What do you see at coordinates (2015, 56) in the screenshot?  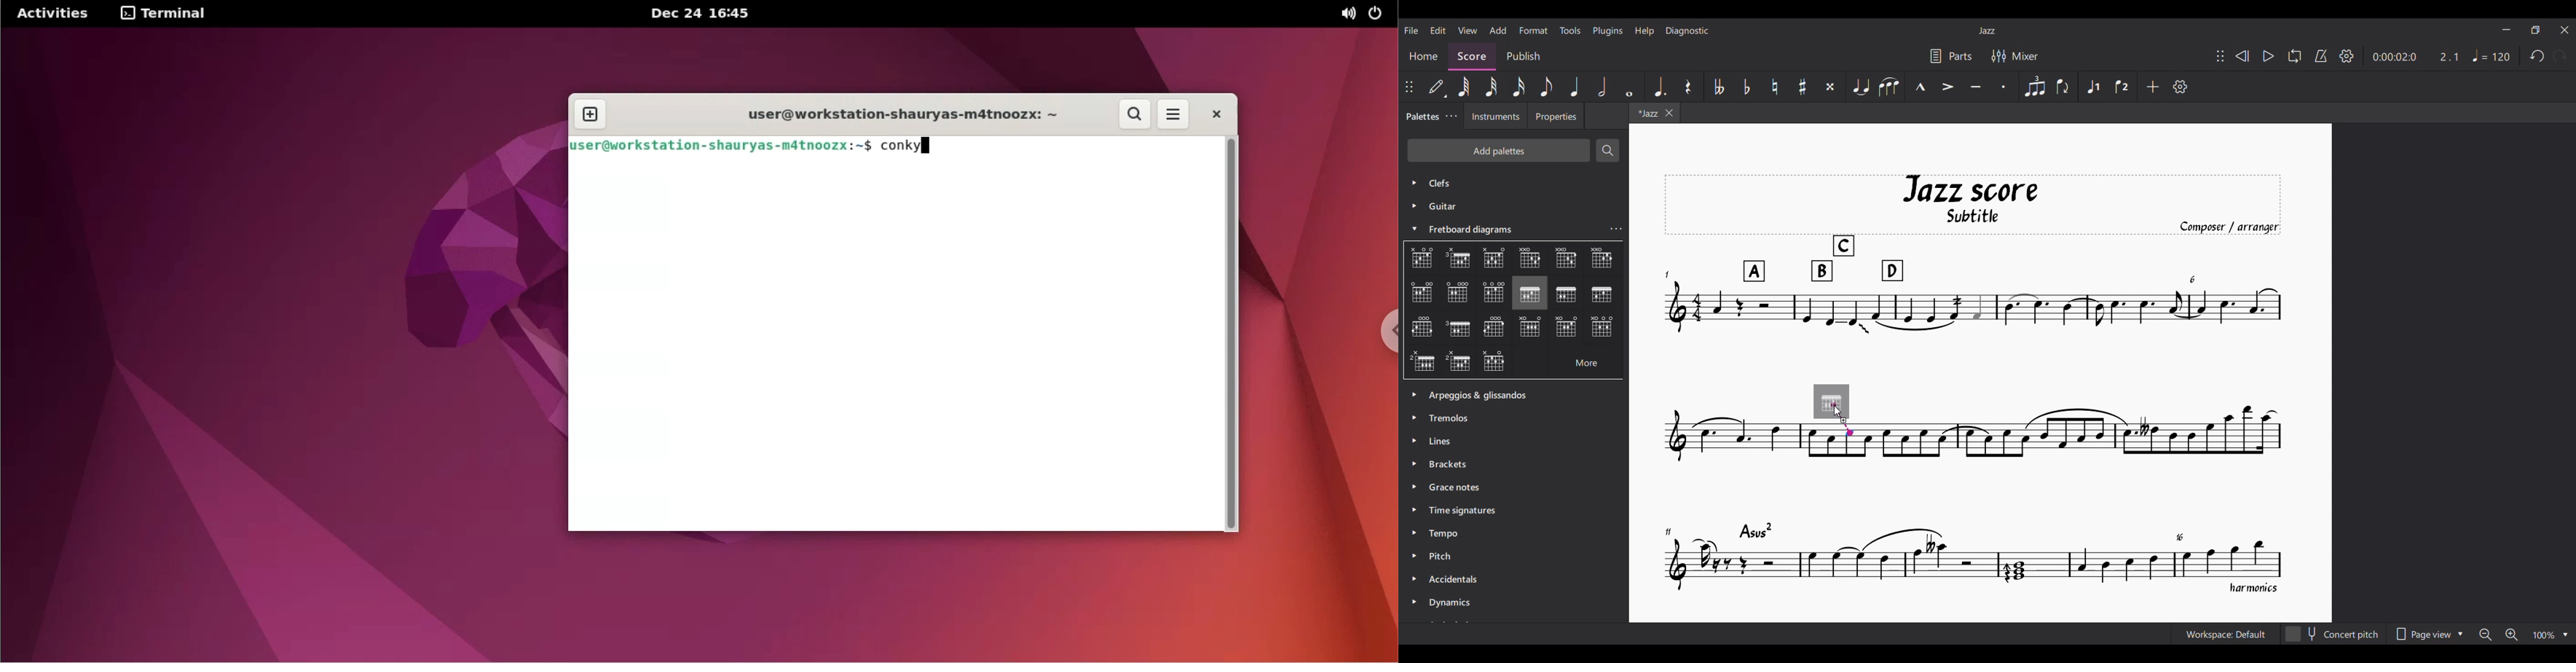 I see `Mixer settings` at bounding box center [2015, 56].